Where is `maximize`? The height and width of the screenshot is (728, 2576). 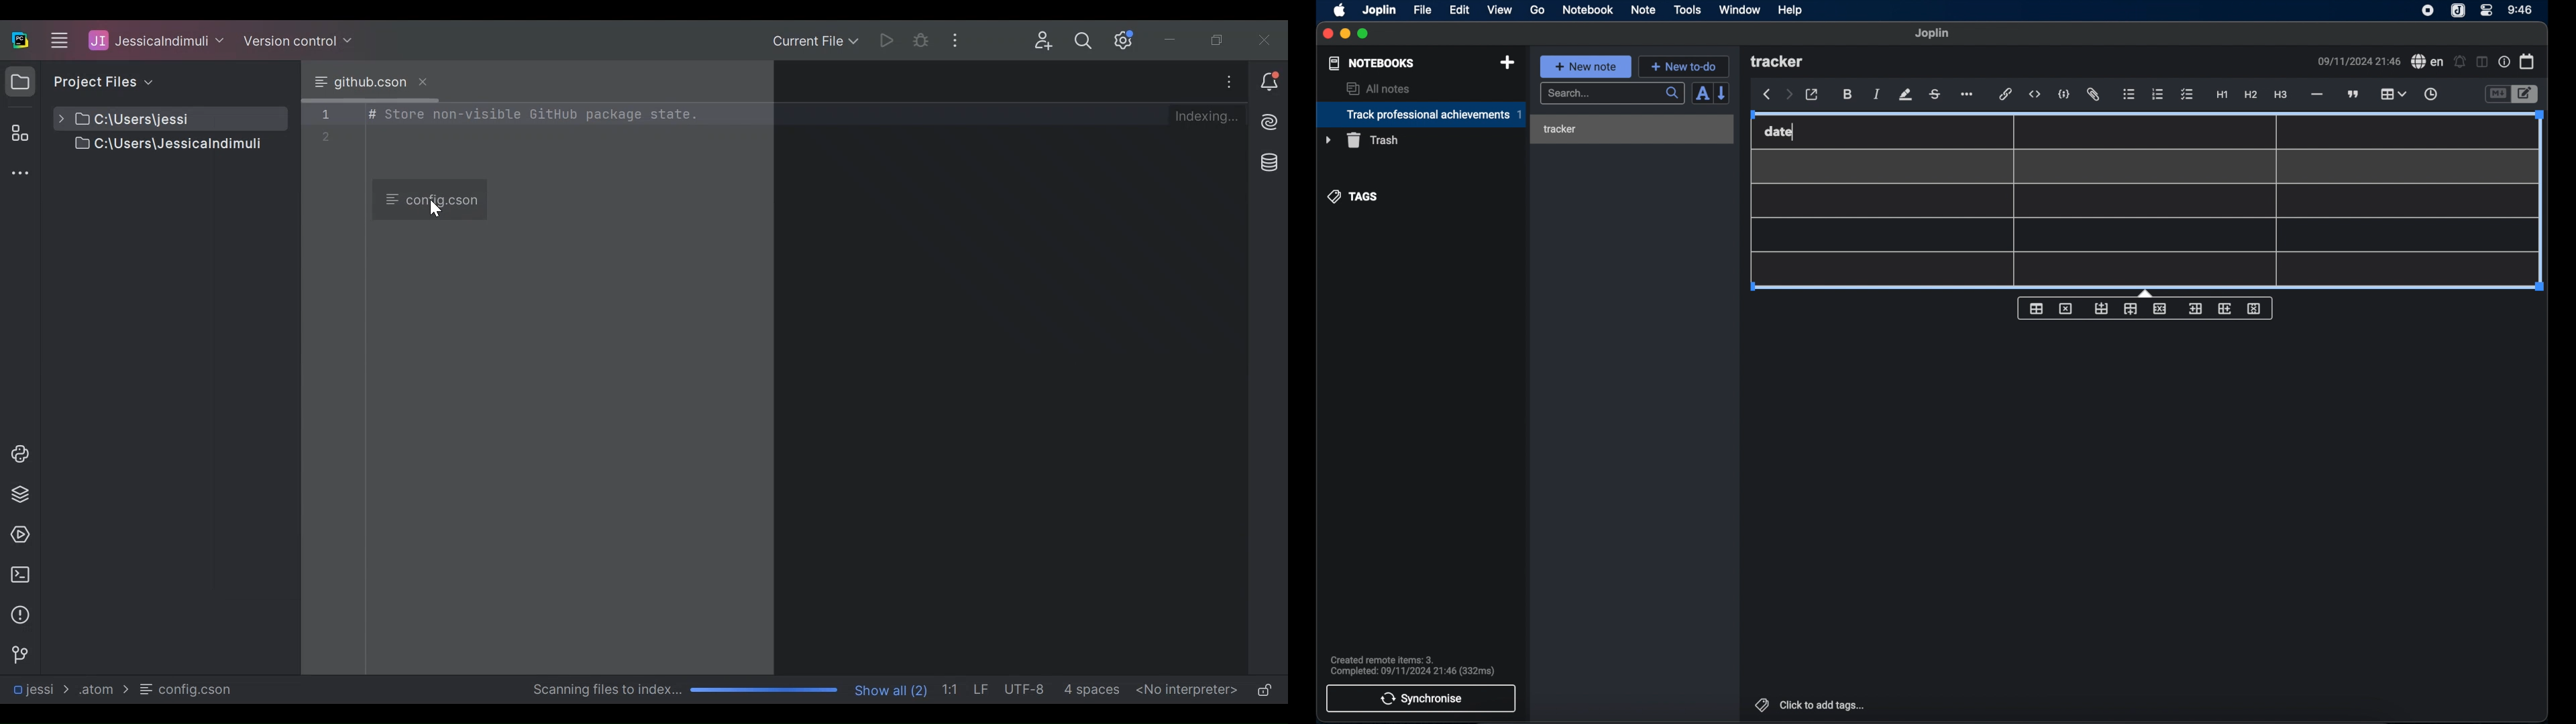
maximize is located at coordinates (1364, 34).